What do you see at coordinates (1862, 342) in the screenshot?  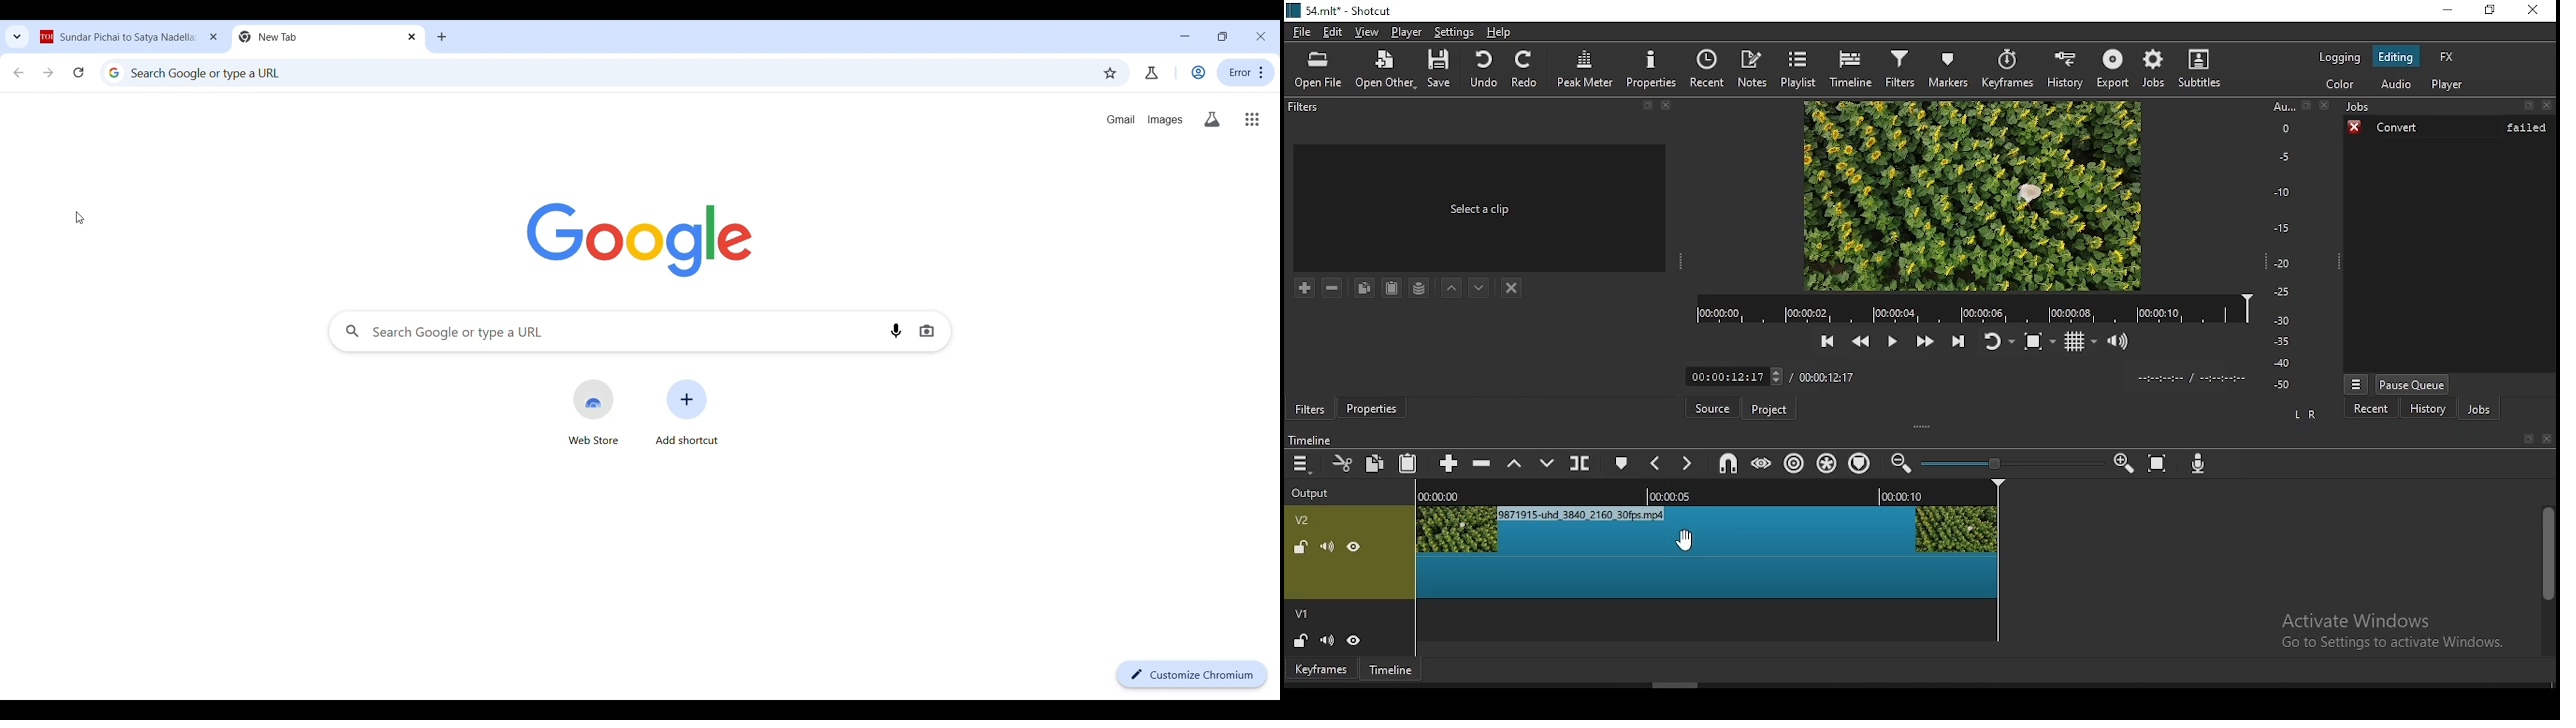 I see `play quickly backwards` at bounding box center [1862, 342].